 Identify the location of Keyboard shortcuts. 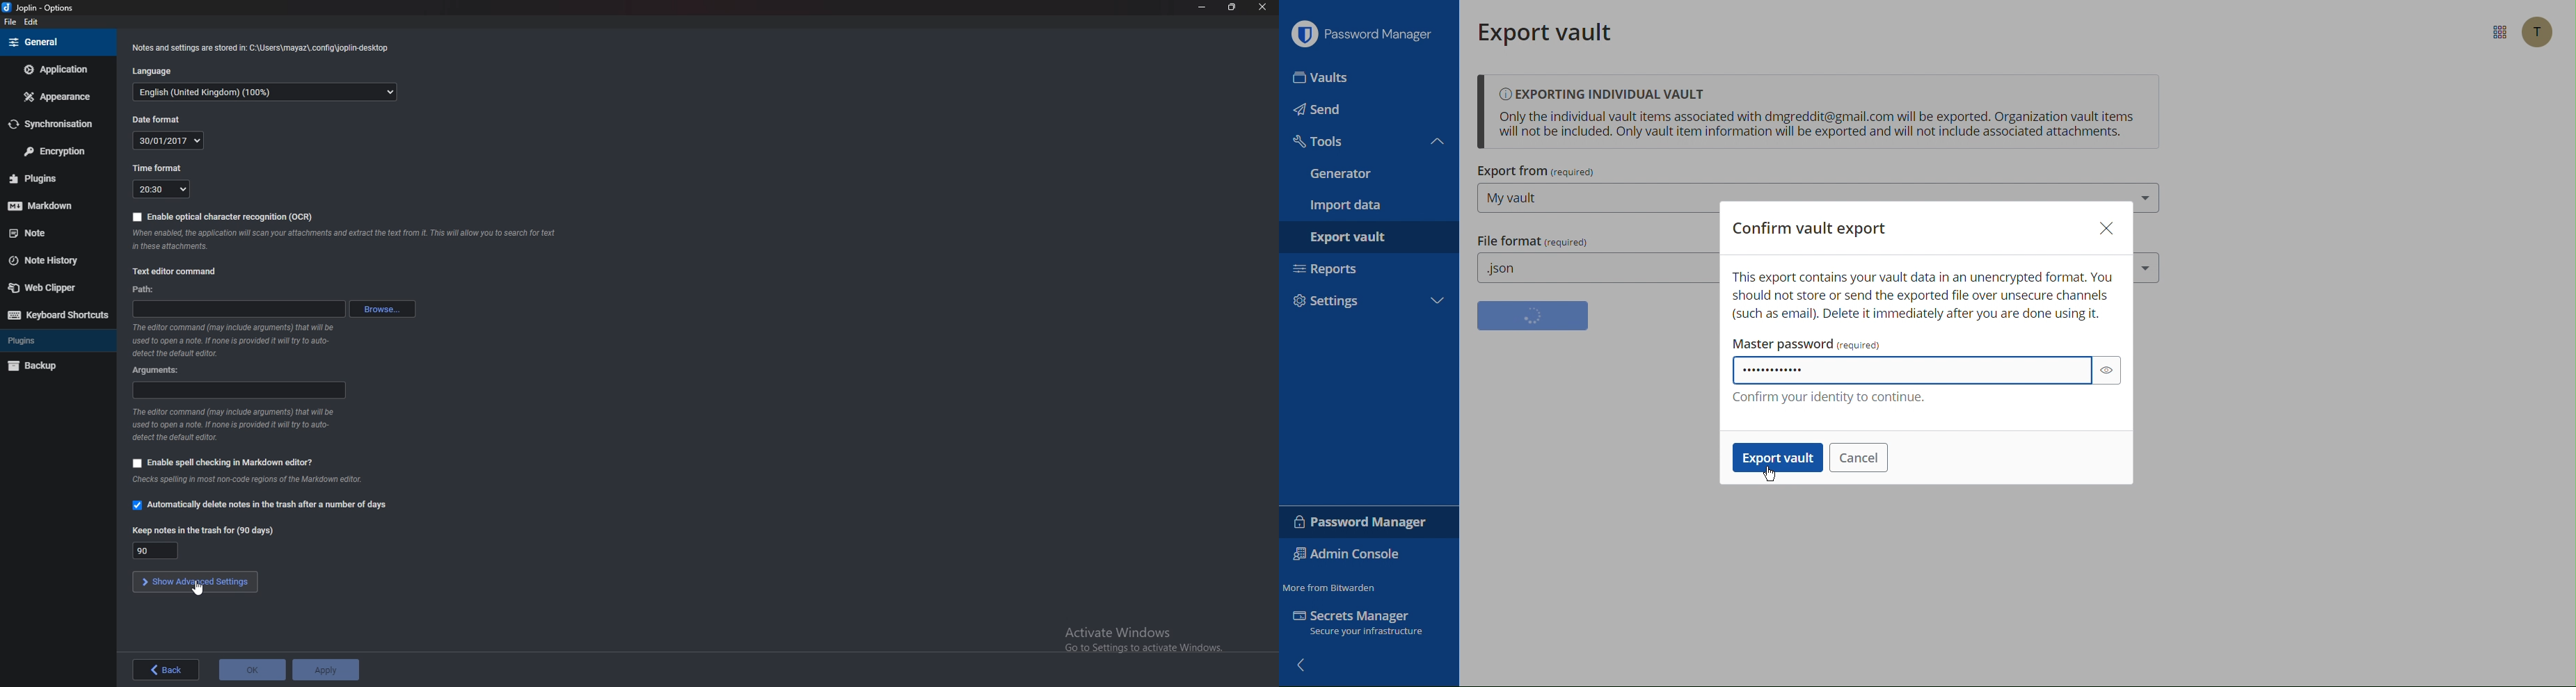
(57, 315).